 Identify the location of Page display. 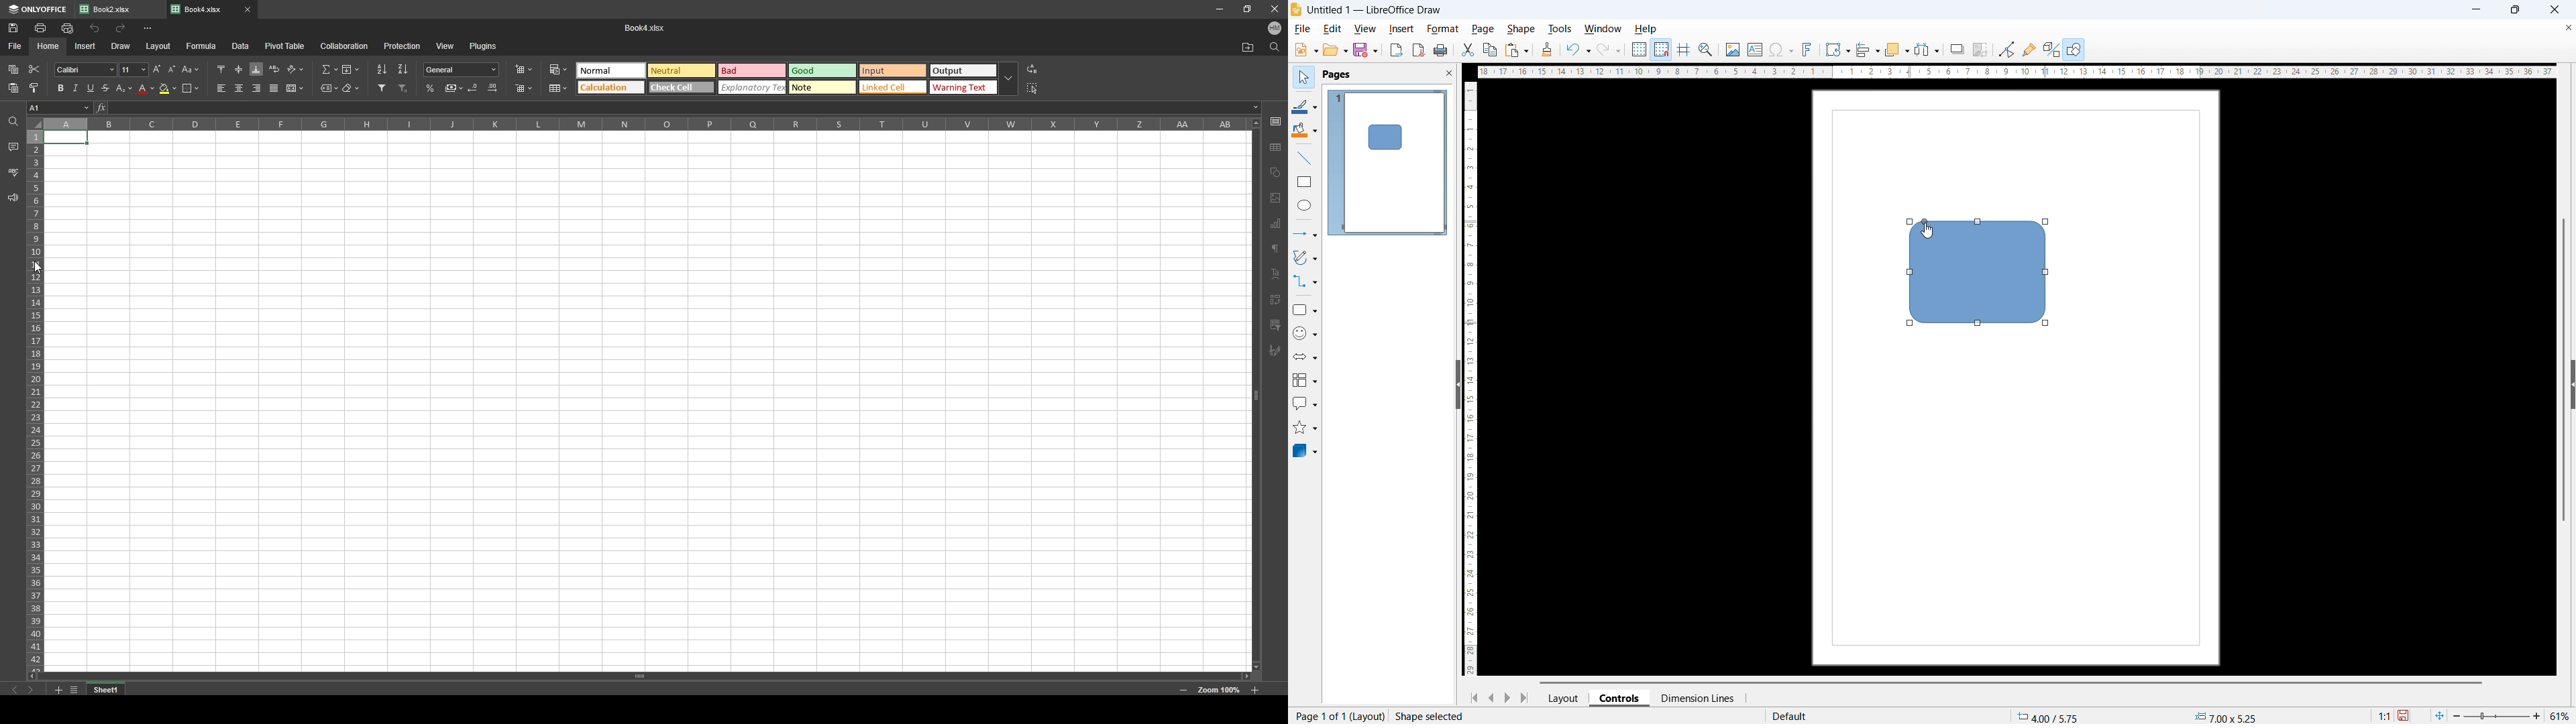
(1387, 162).